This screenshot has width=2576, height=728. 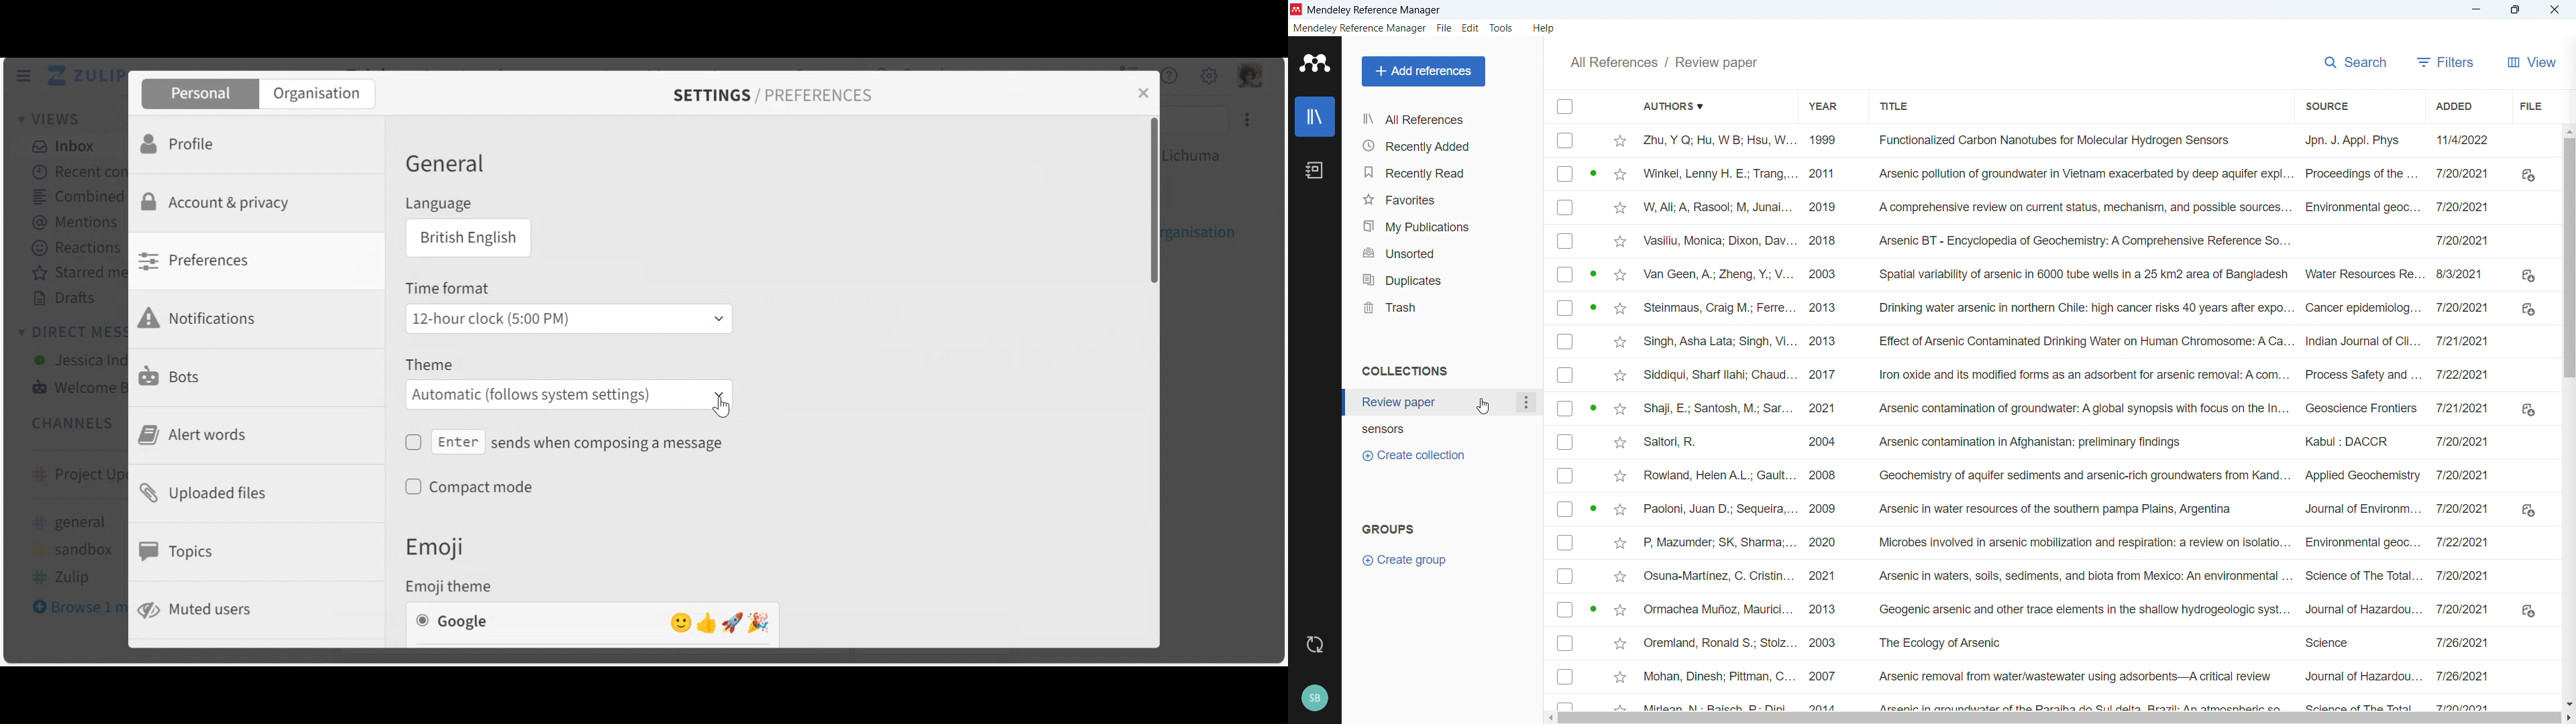 What do you see at coordinates (1445, 119) in the screenshot?
I see `All references ` at bounding box center [1445, 119].